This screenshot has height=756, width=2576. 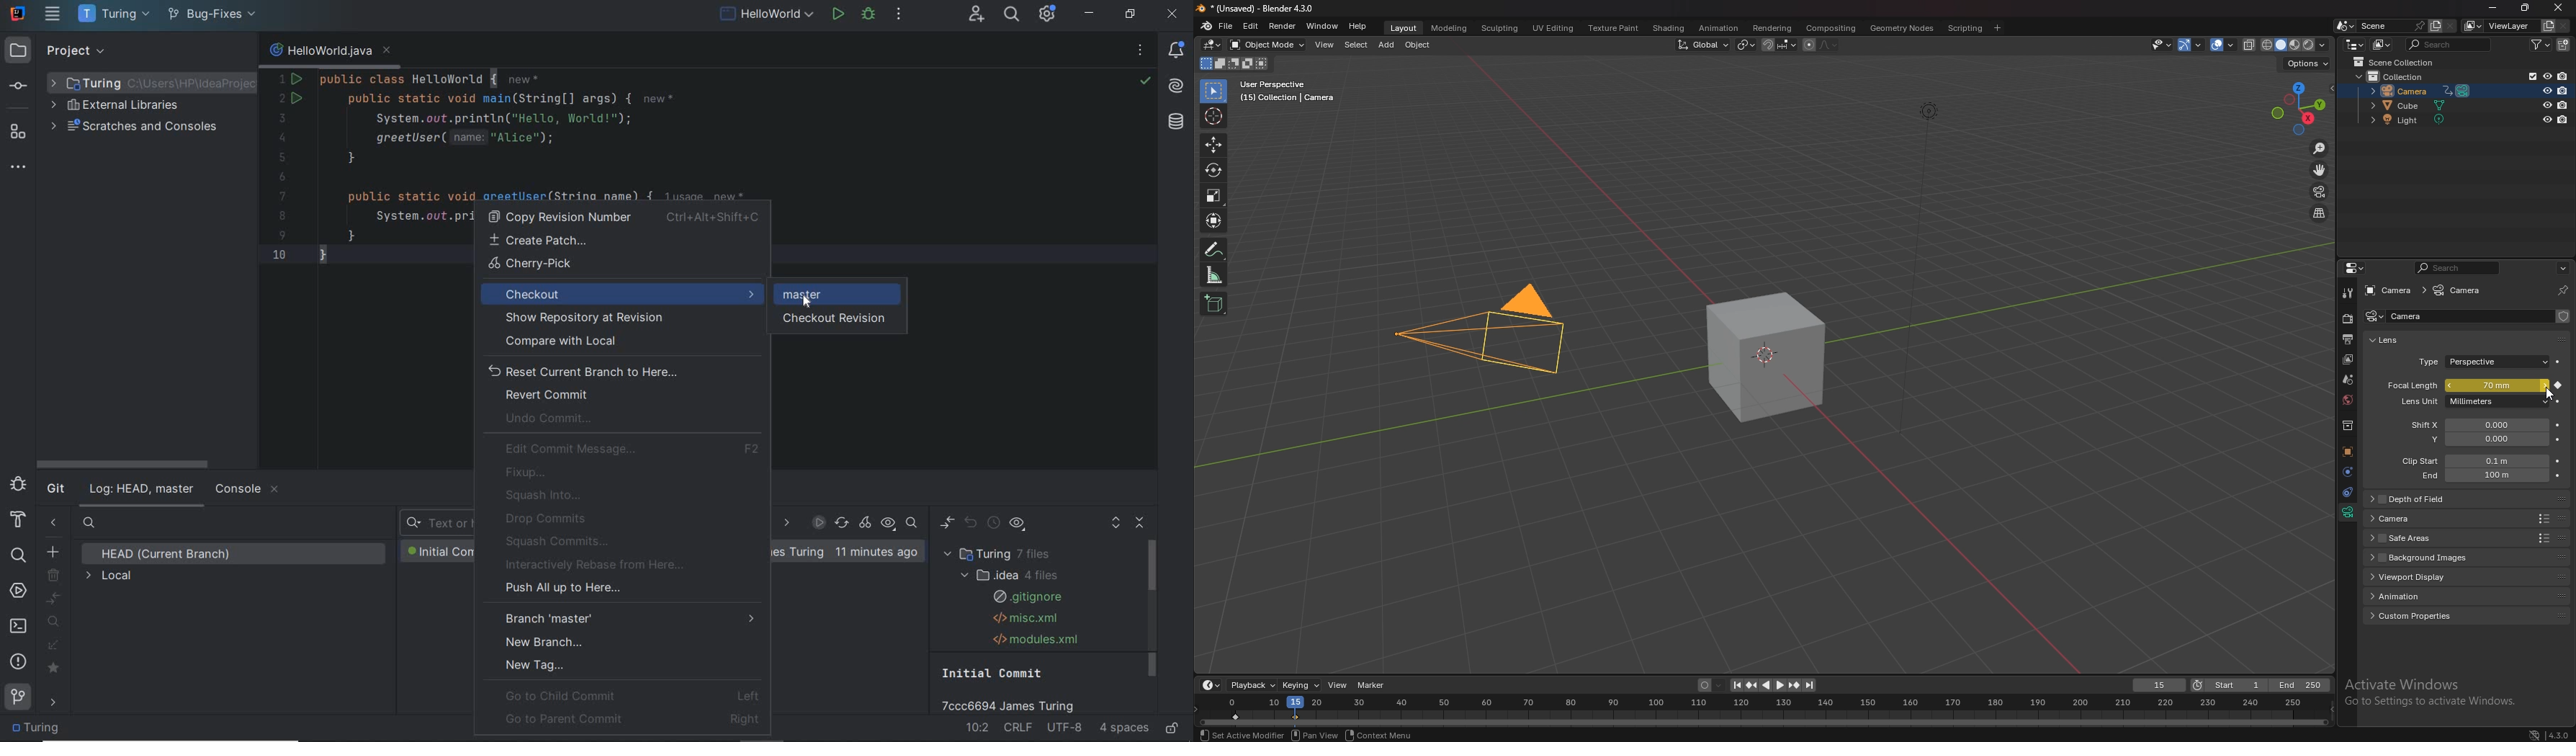 What do you see at coordinates (2477, 474) in the screenshot?
I see `clip end` at bounding box center [2477, 474].